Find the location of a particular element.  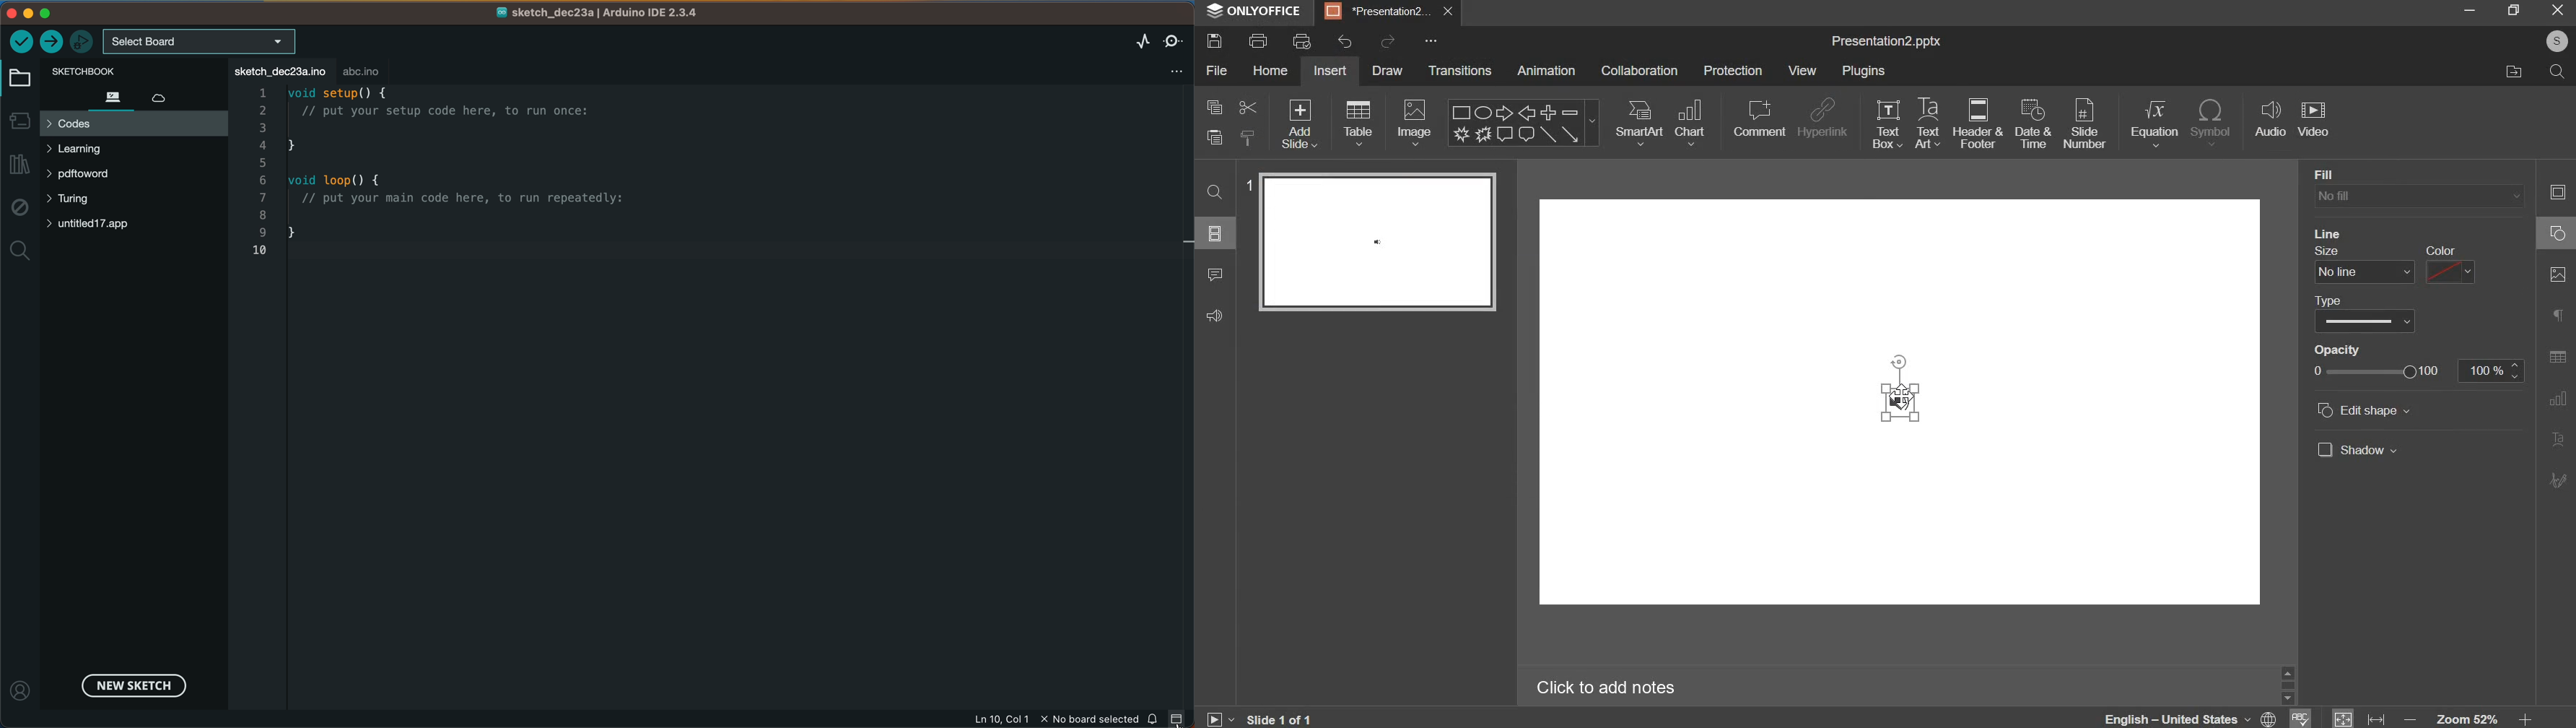

chart is located at coordinates (1690, 123).